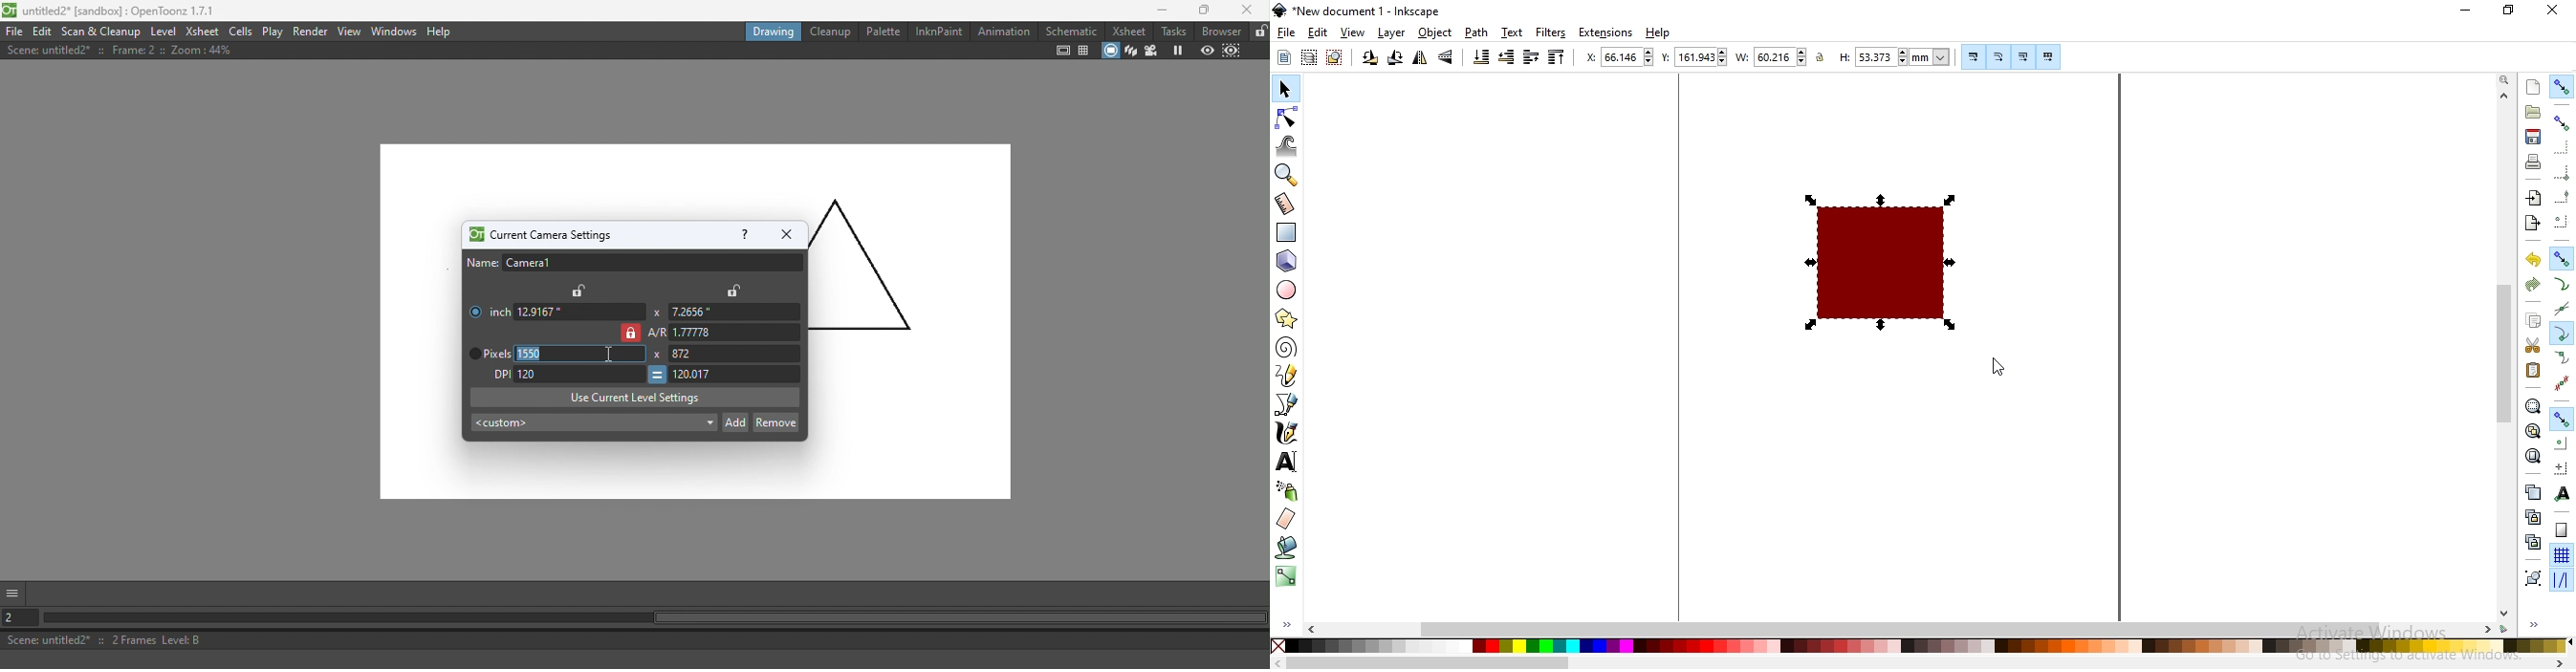 Image resolution: width=2576 pixels, height=672 pixels. Describe the element at coordinates (2534, 138) in the screenshot. I see `save document` at that location.